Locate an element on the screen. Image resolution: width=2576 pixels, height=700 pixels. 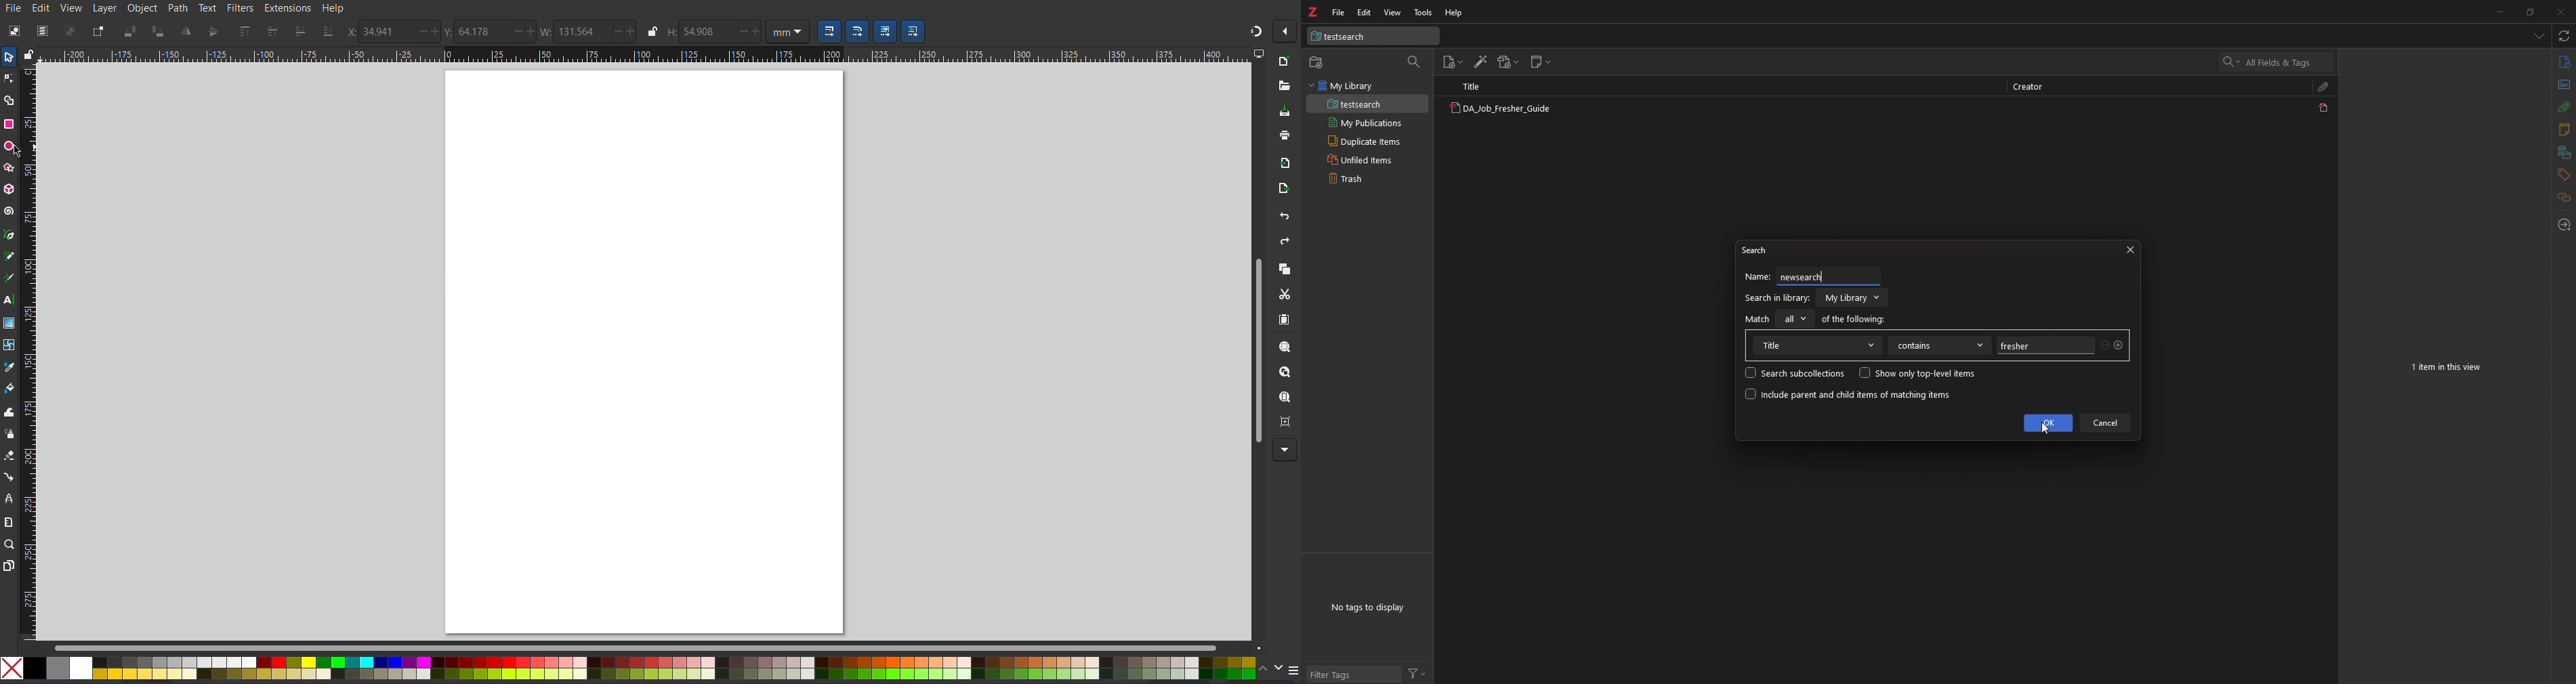
Mesh Tool is located at coordinates (9, 345).